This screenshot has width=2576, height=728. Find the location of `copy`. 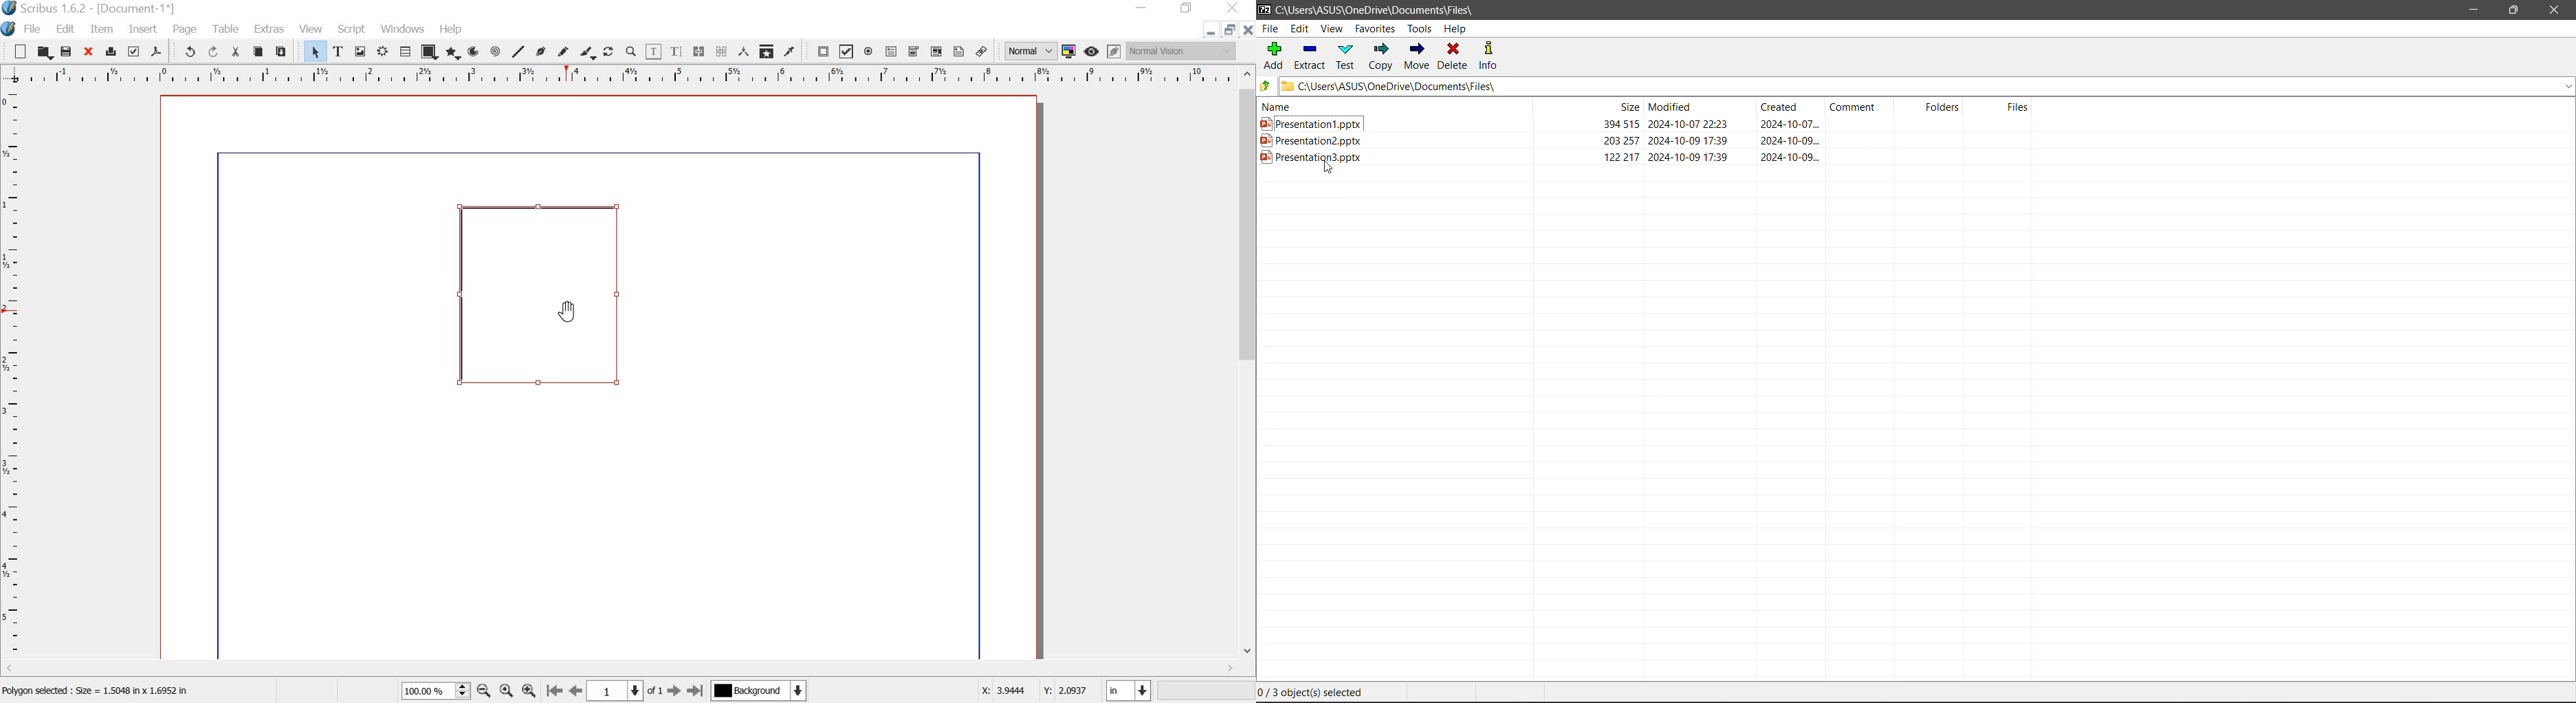

copy is located at coordinates (258, 52).